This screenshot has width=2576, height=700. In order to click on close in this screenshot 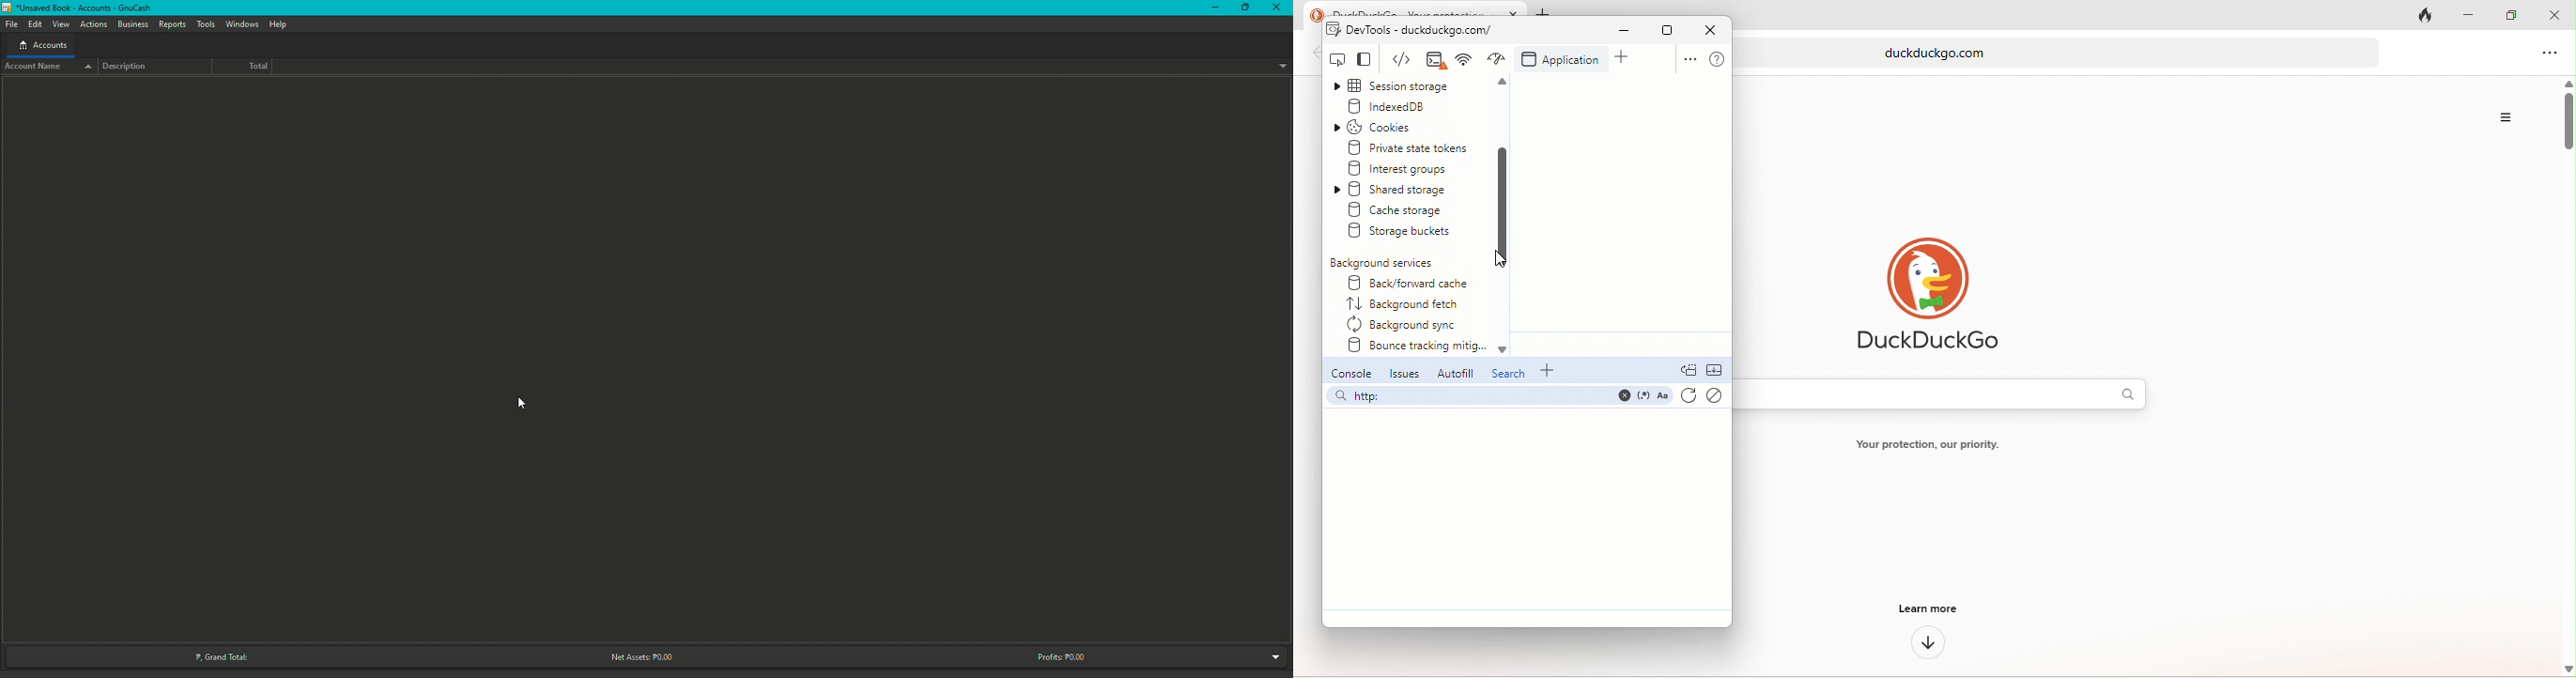, I will do `click(2555, 16)`.